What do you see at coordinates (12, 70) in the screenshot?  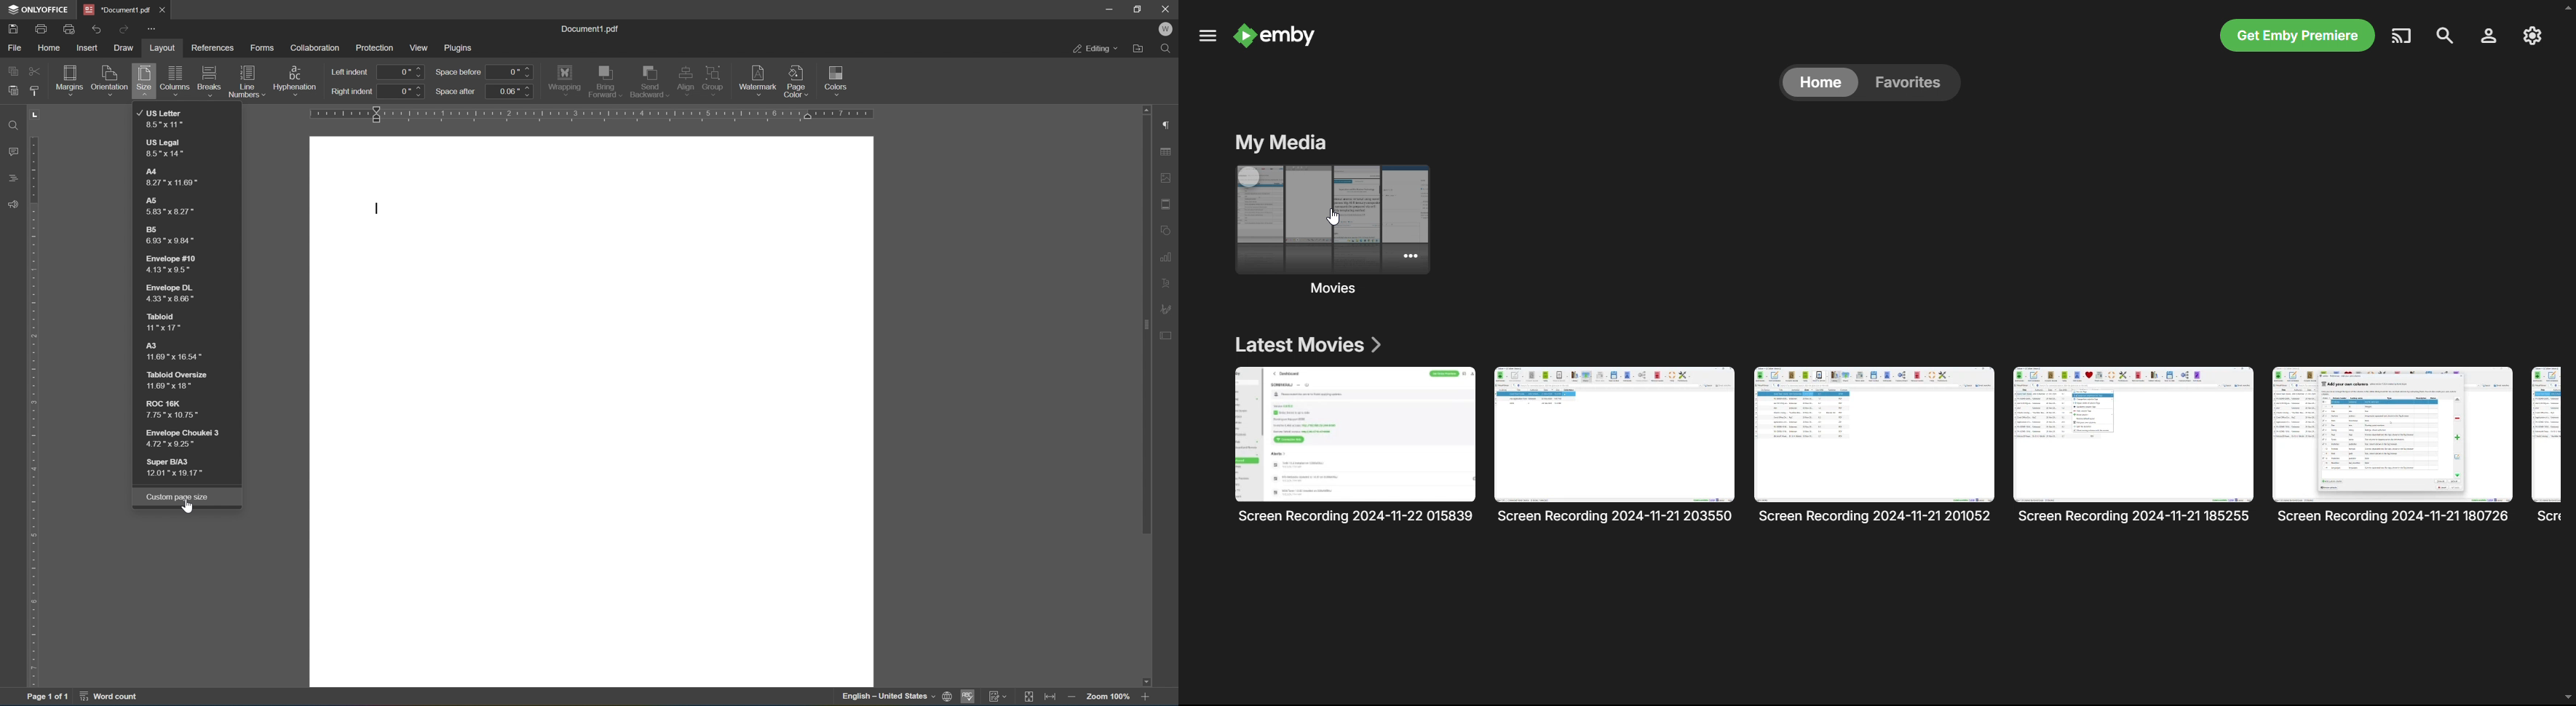 I see `copy` at bounding box center [12, 70].